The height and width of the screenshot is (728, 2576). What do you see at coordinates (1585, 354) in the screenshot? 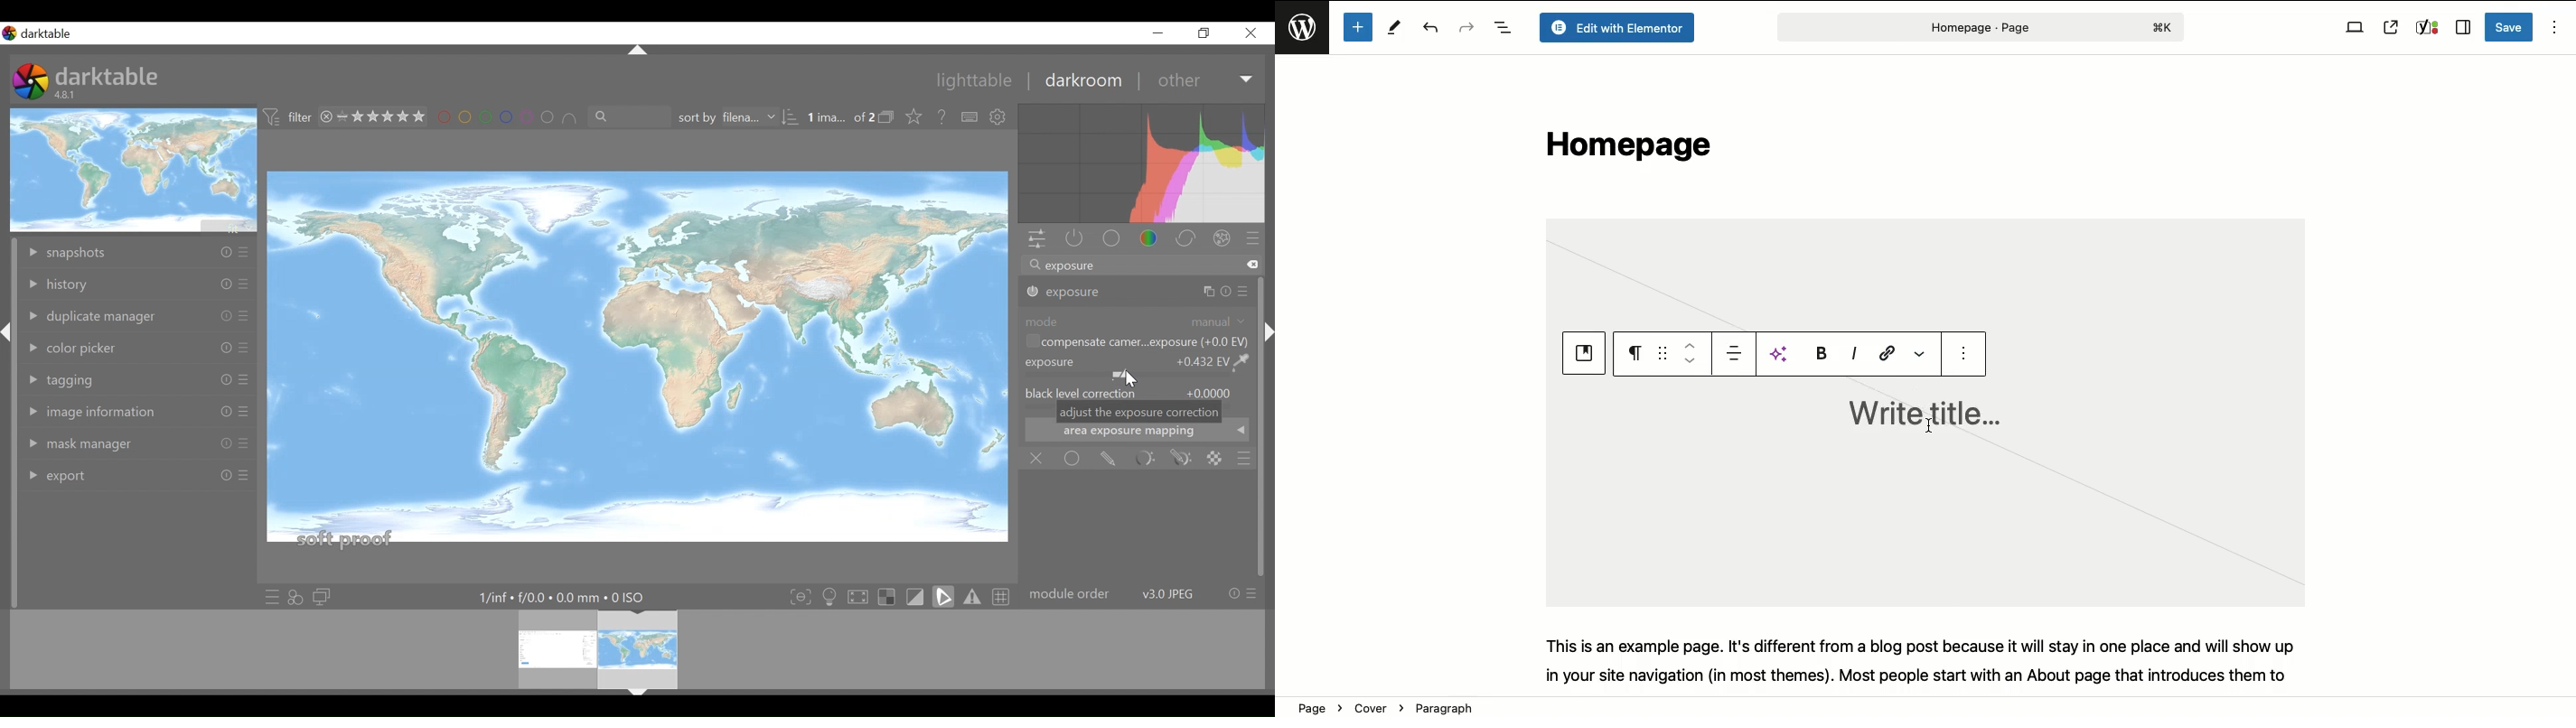
I see `cover` at bounding box center [1585, 354].